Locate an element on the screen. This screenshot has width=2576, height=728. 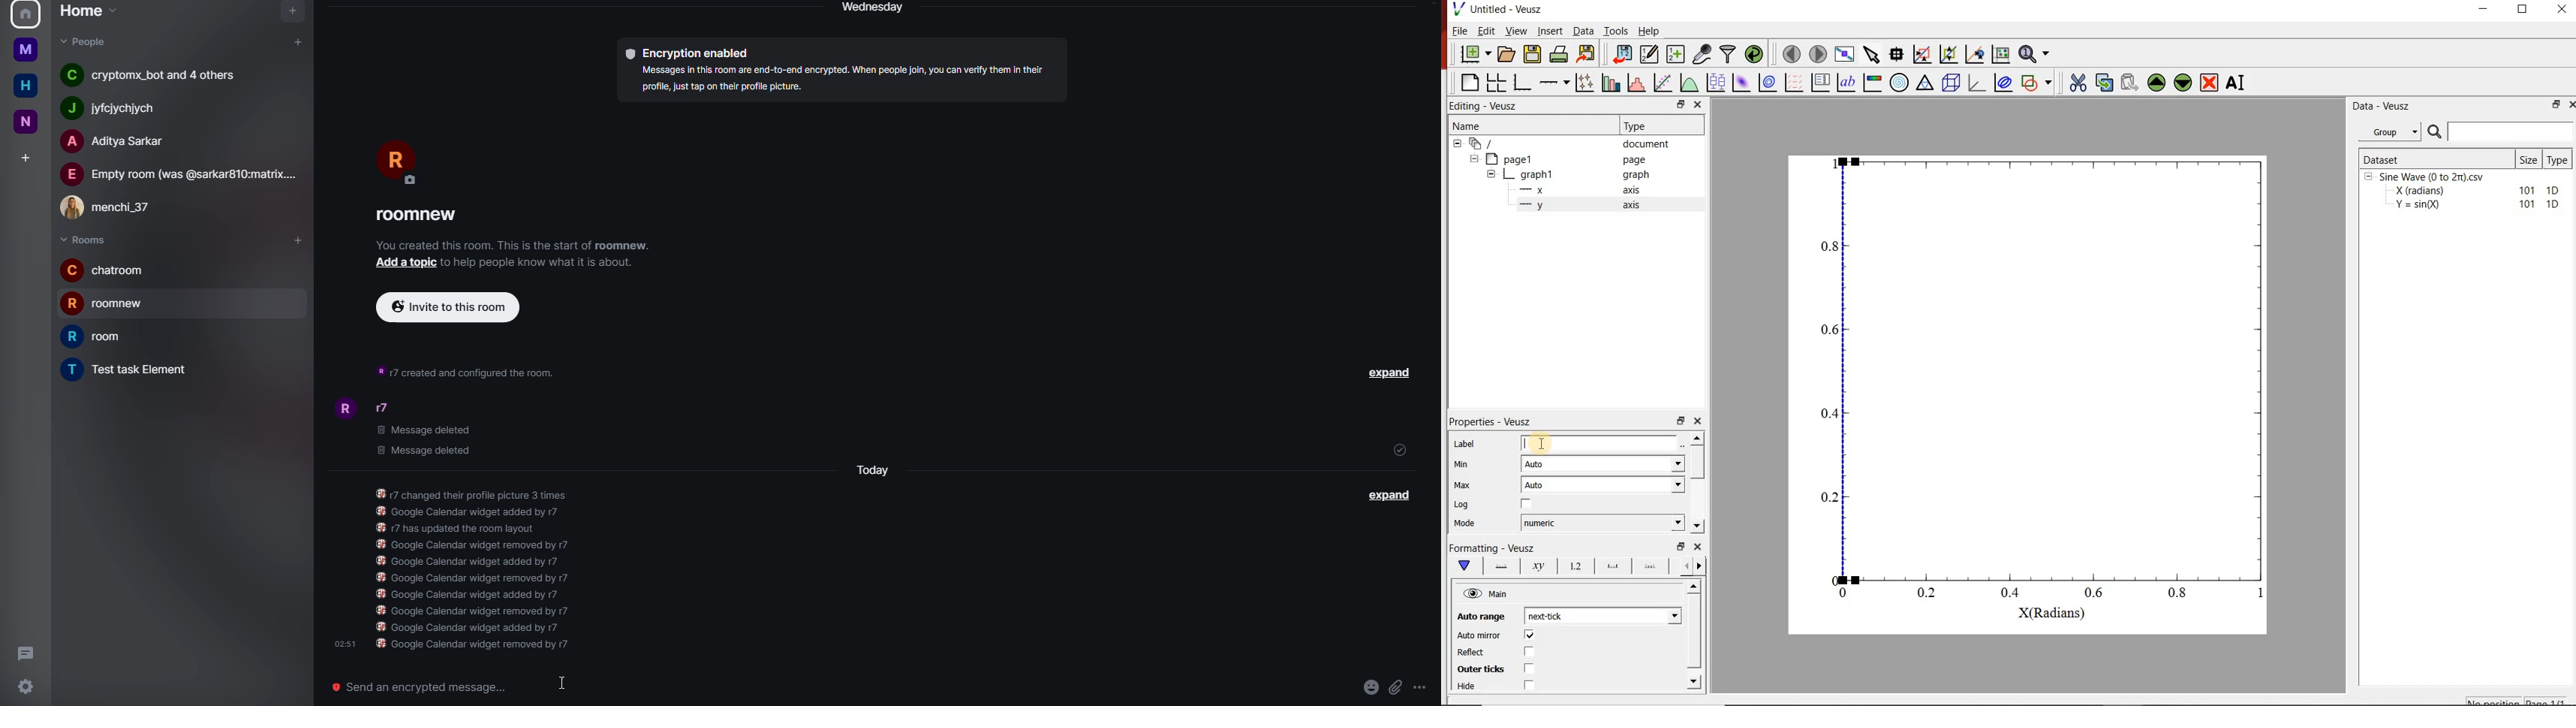
new document is located at coordinates (1476, 55).